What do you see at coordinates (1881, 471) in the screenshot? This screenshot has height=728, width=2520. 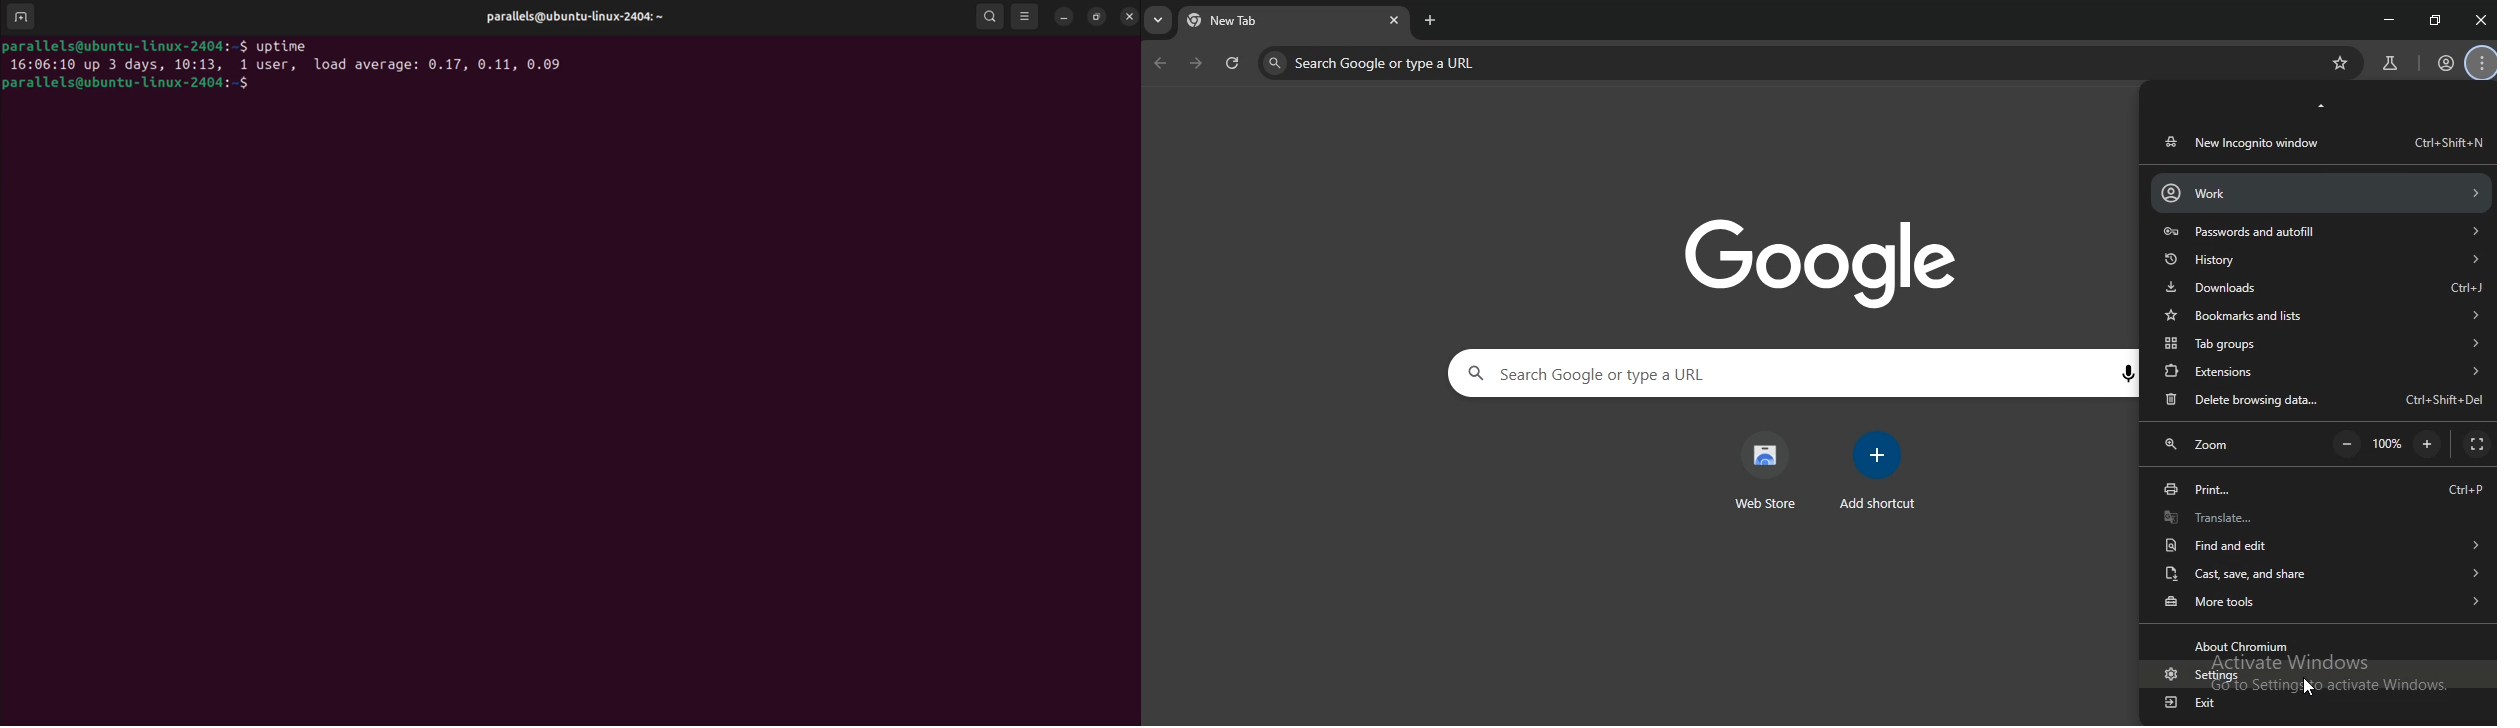 I see `add shortcut` at bounding box center [1881, 471].